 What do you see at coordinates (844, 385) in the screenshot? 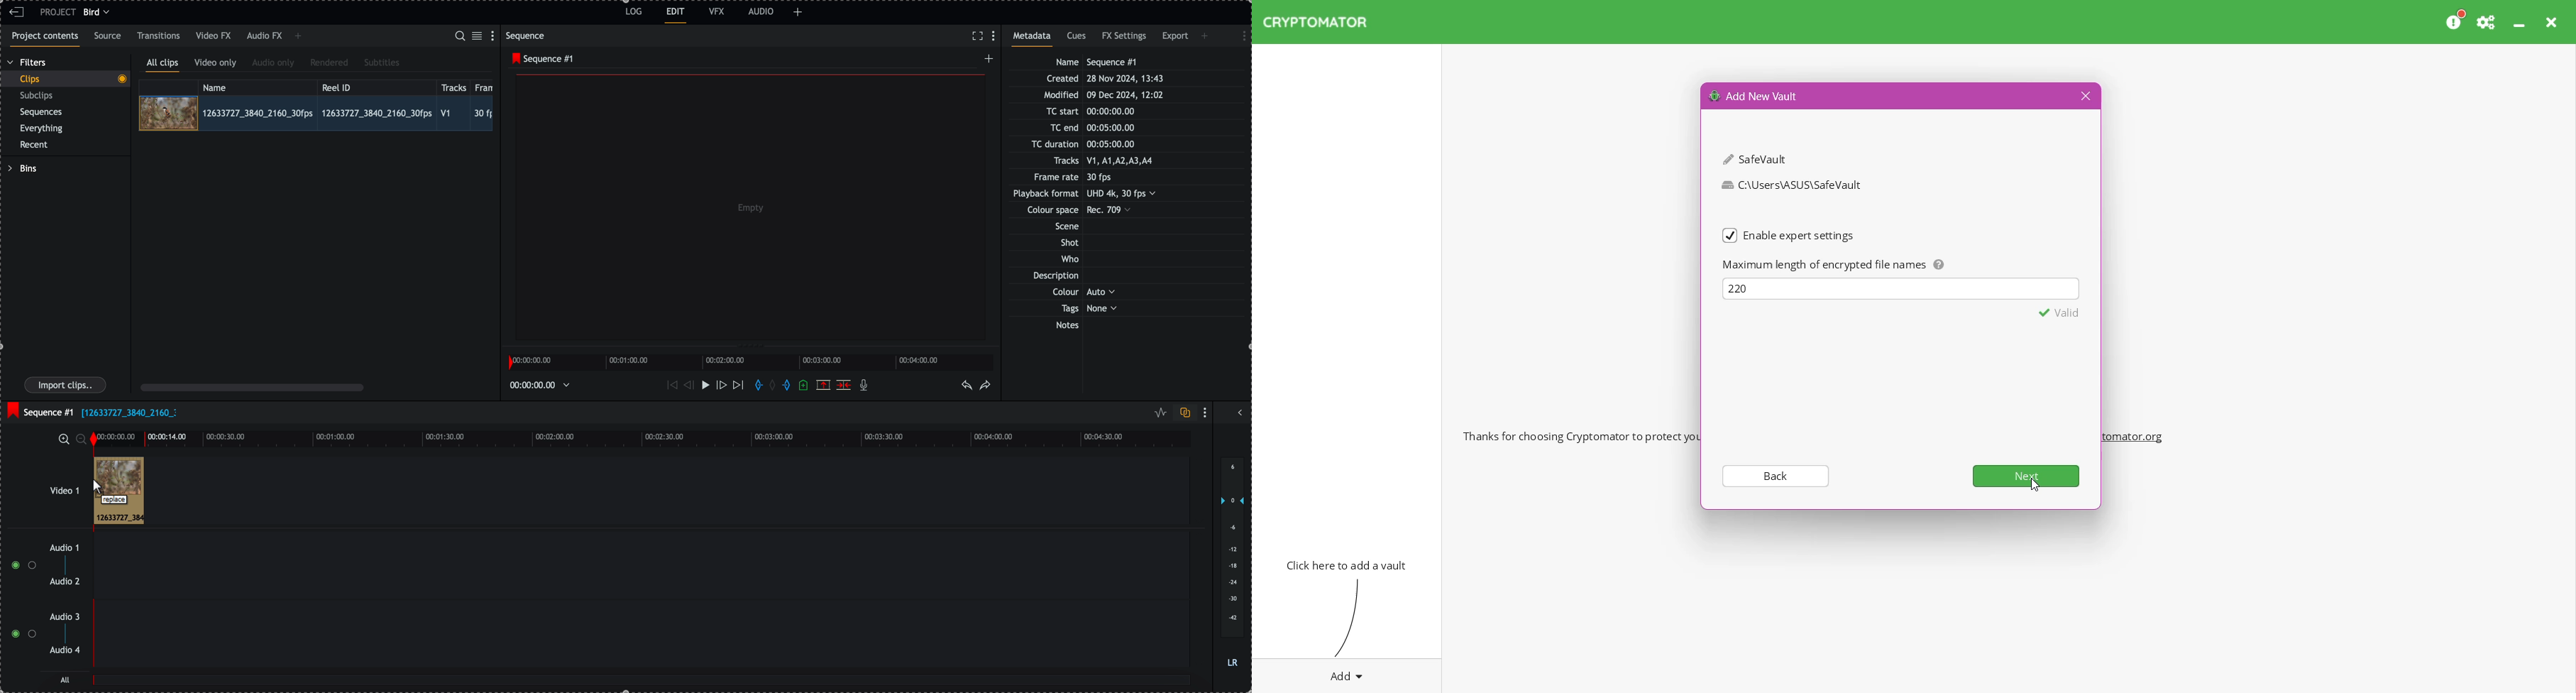
I see `delete/cut` at bounding box center [844, 385].